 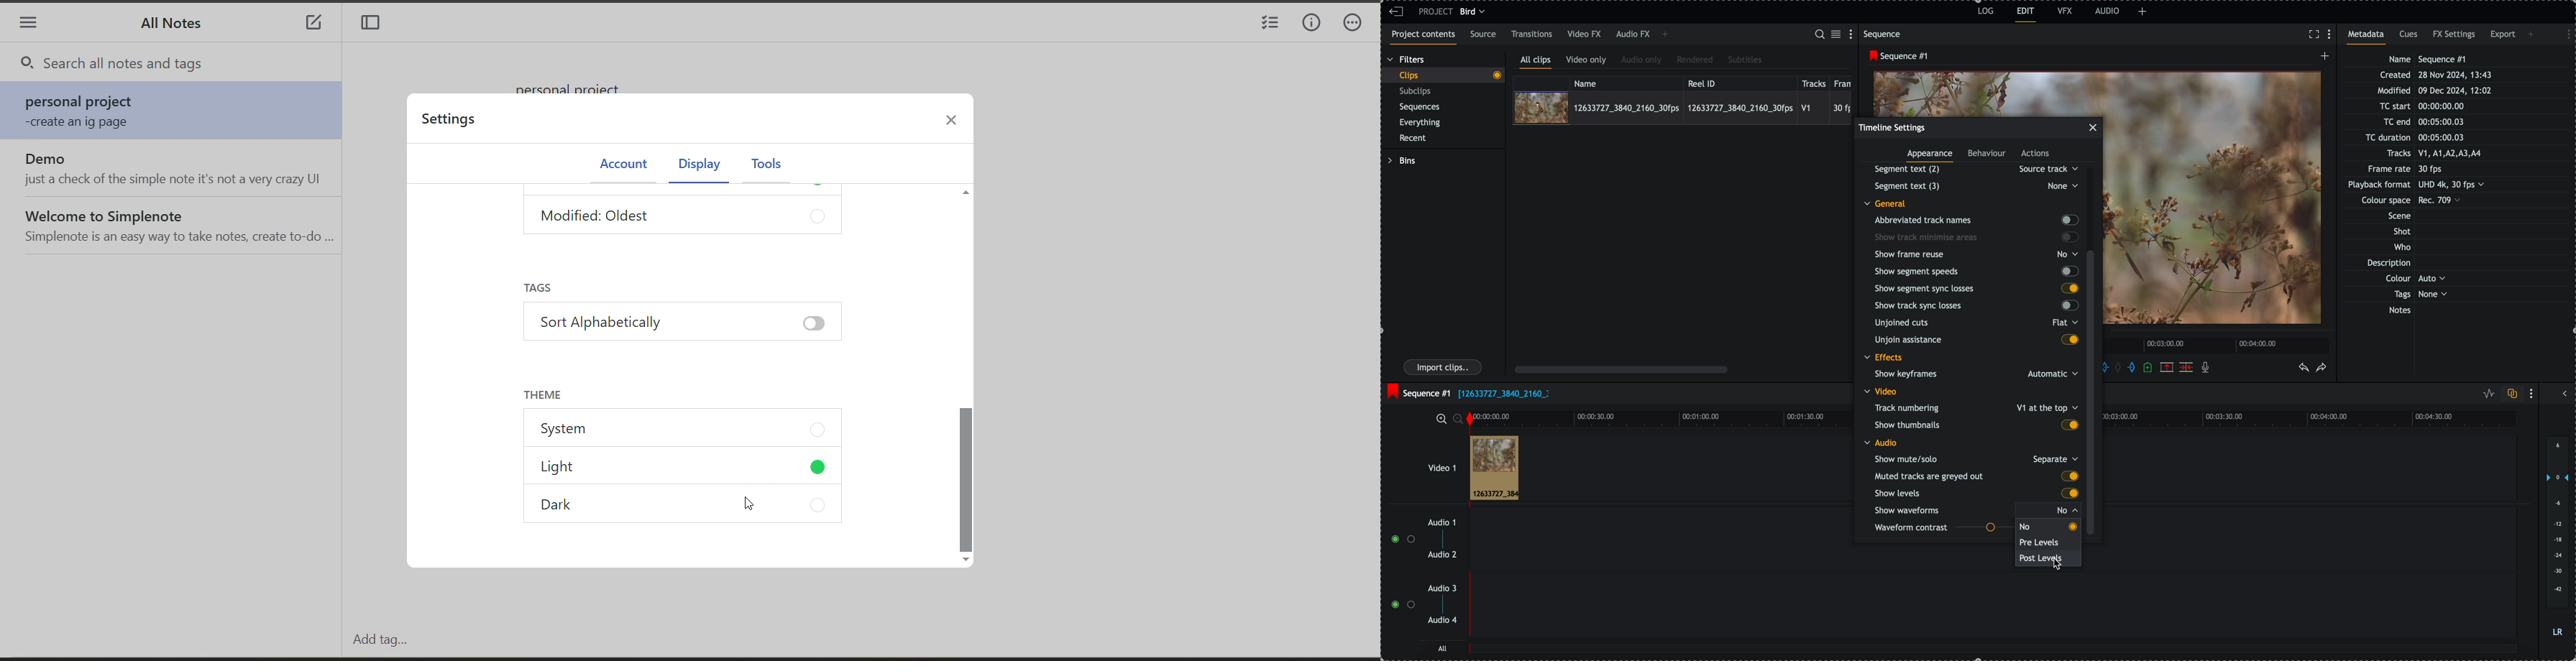 What do you see at coordinates (2557, 537) in the screenshot?
I see `audio output level (d/B)` at bounding box center [2557, 537].